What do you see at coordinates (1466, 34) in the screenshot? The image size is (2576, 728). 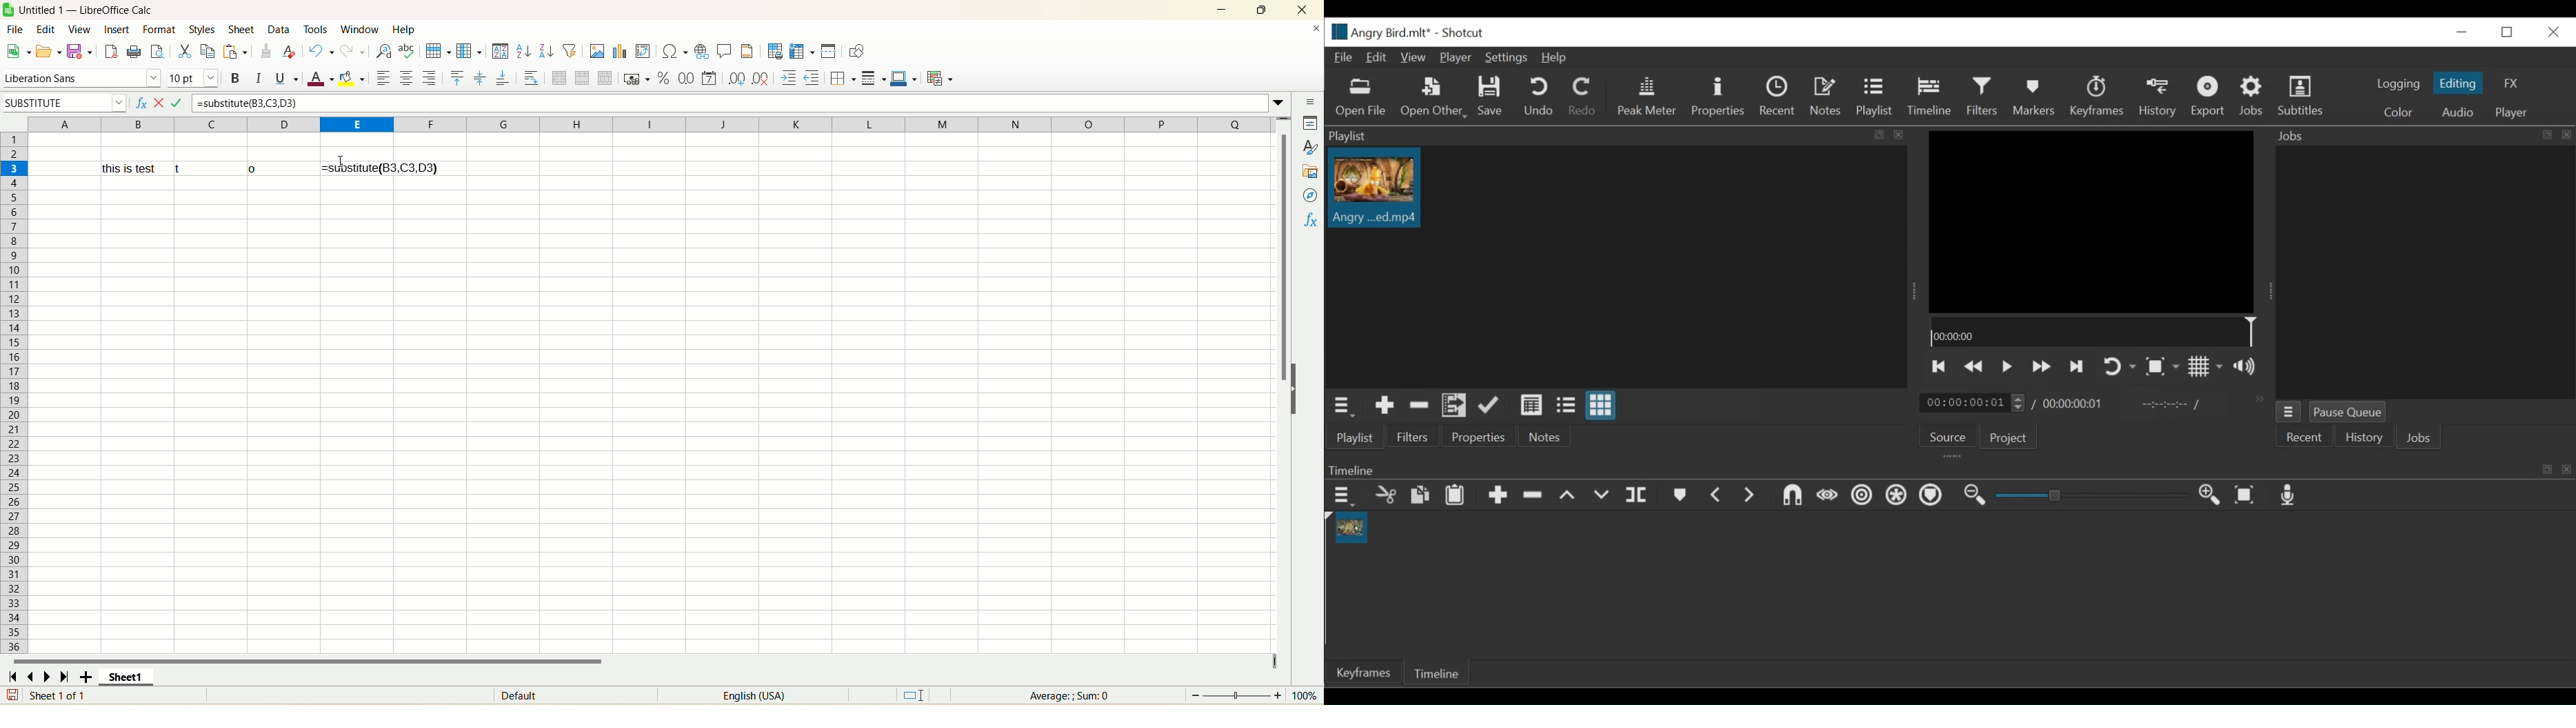 I see `Shotcut` at bounding box center [1466, 34].